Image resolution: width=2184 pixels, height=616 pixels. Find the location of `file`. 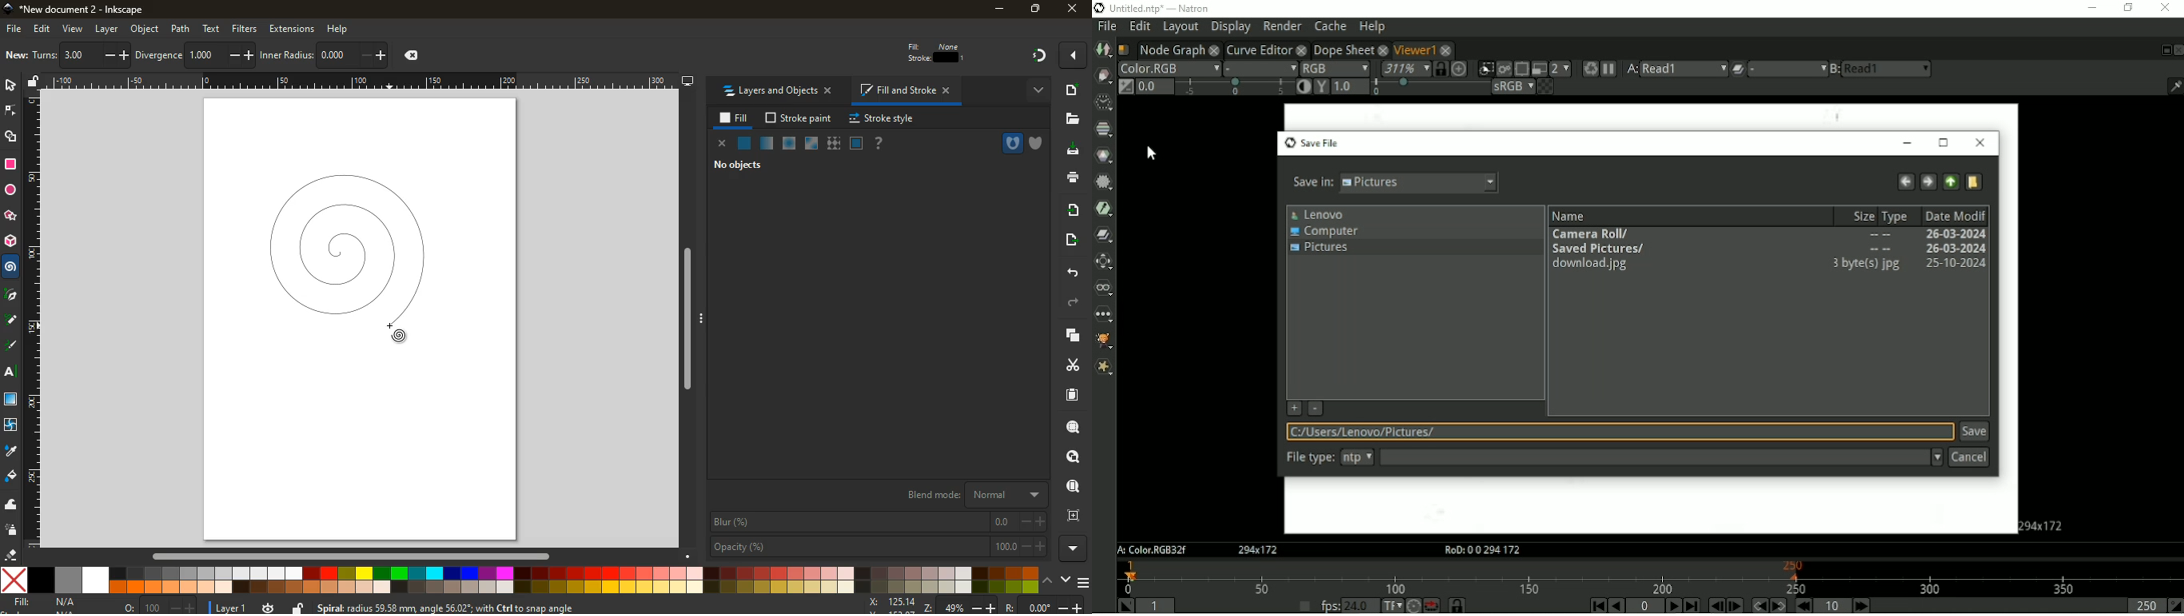

file is located at coordinates (14, 29).